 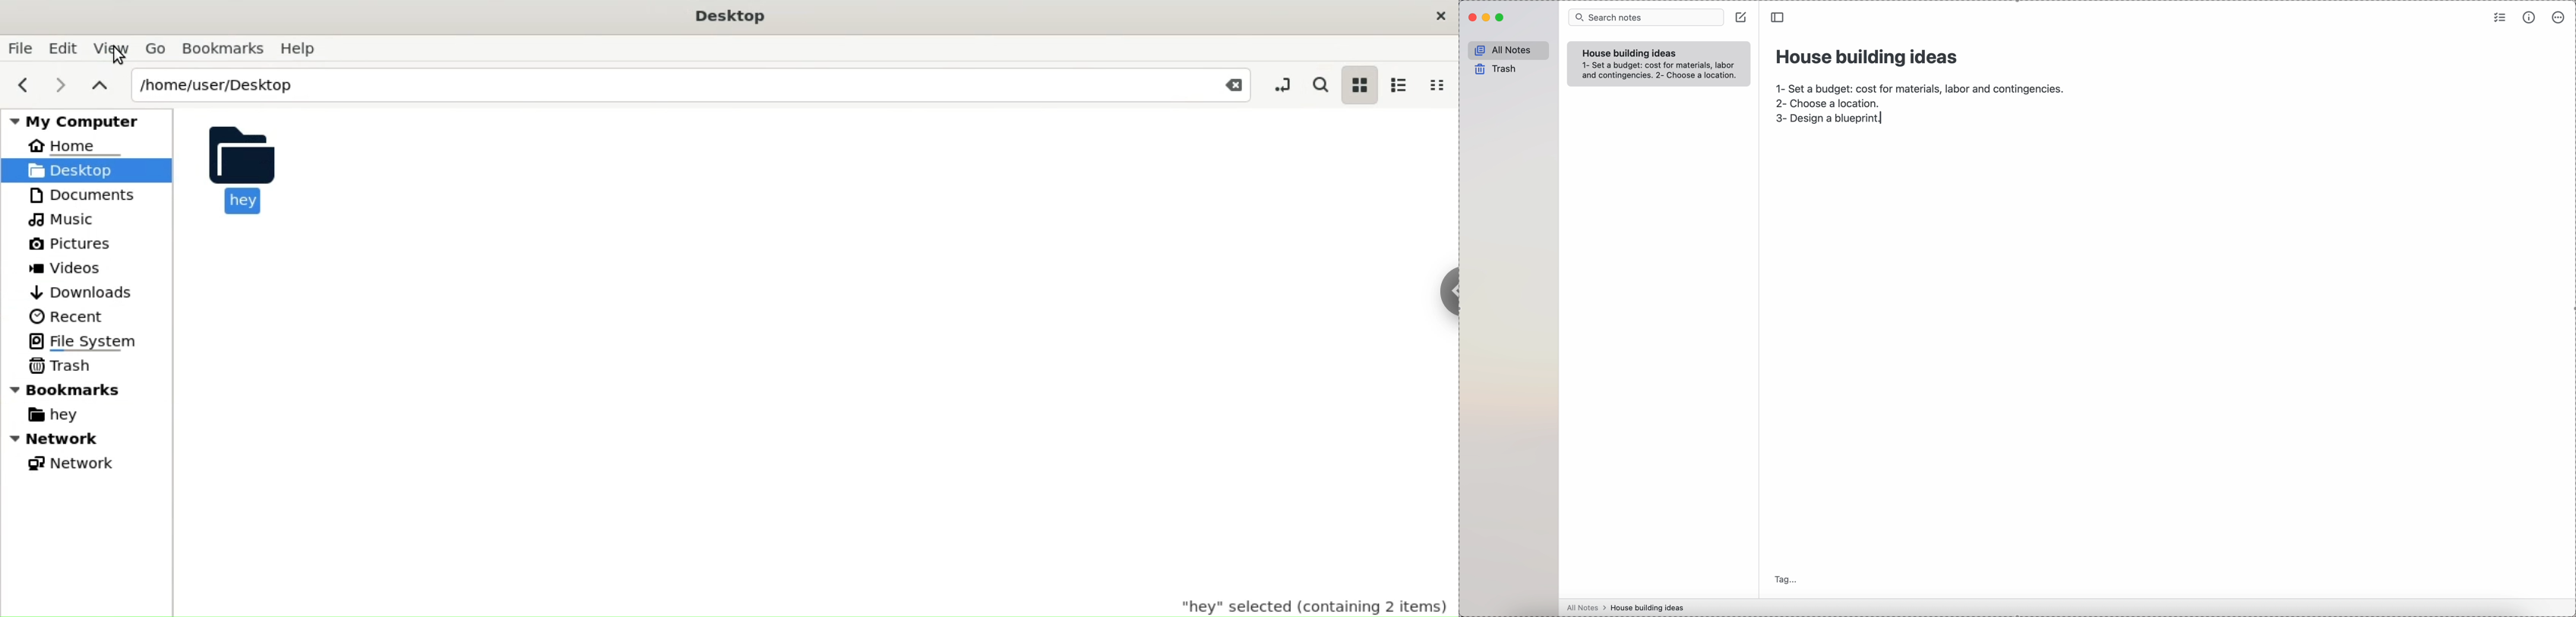 What do you see at coordinates (88, 292) in the screenshot?
I see `Downloads` at bounding box center [88, 292].